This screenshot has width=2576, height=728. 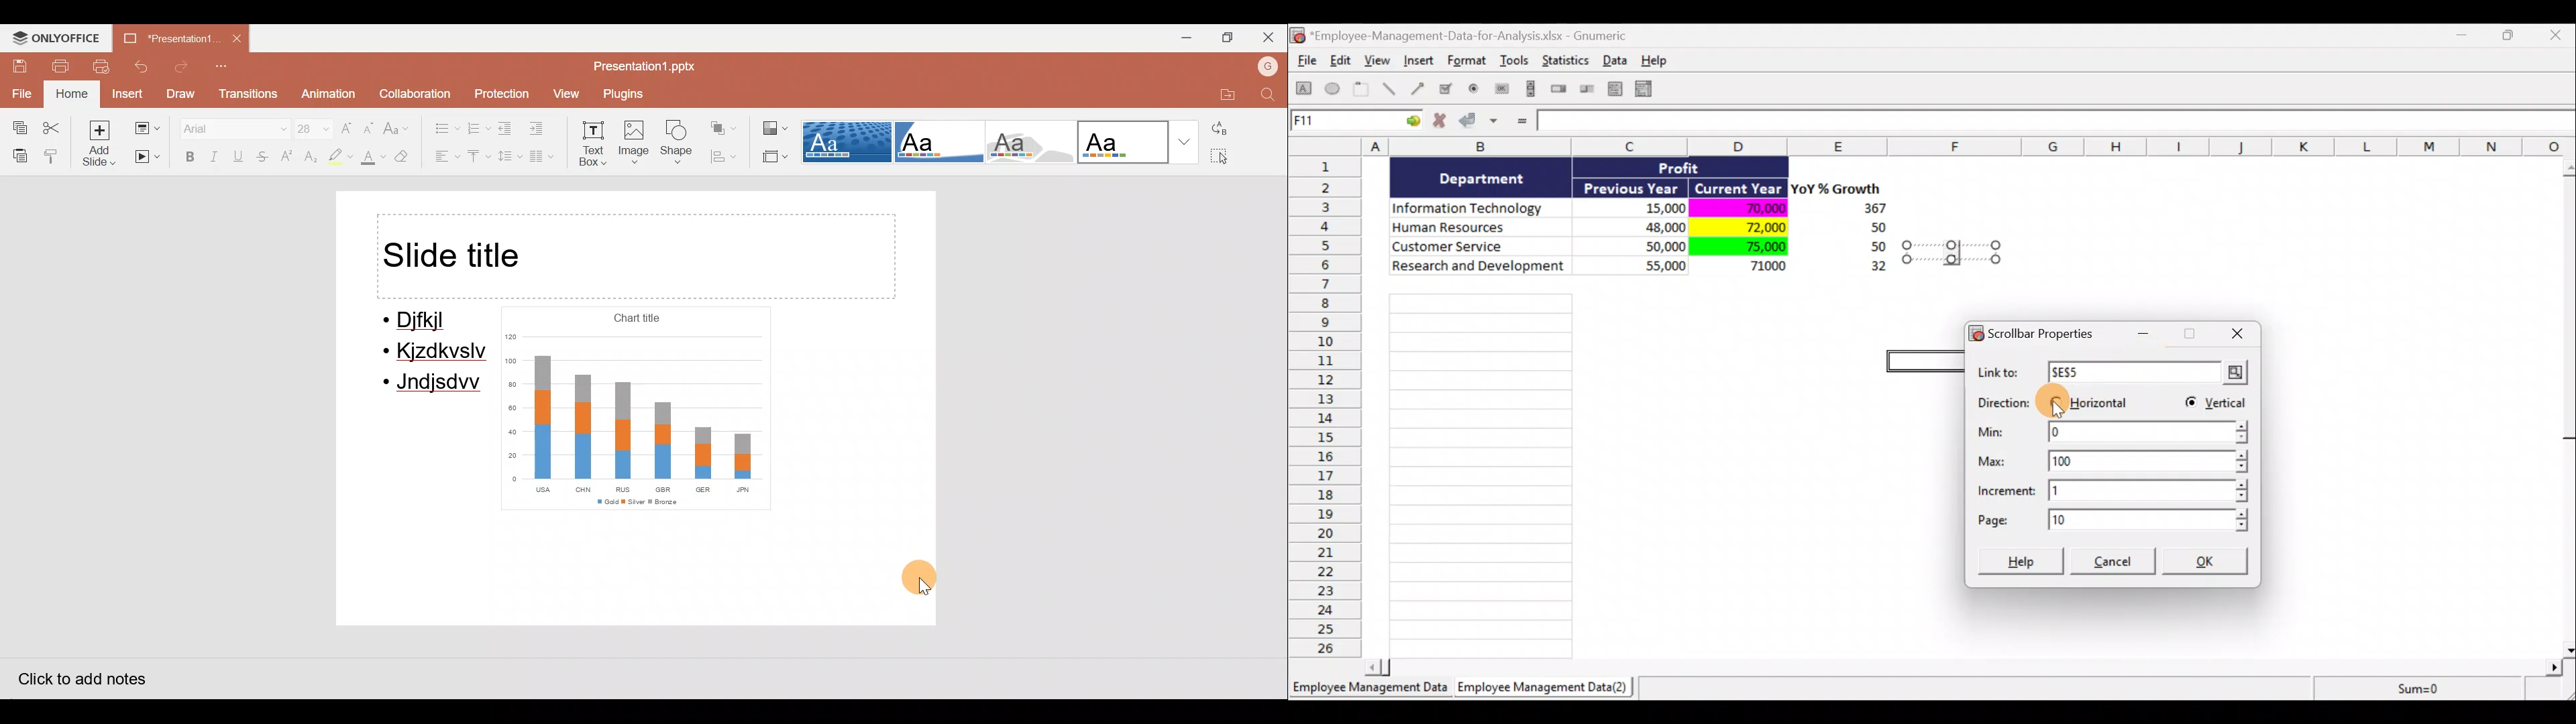 What do you see at coordinates (249, 94) in the screenshot?
I see `Transitions` at bounding box center [249, 94].